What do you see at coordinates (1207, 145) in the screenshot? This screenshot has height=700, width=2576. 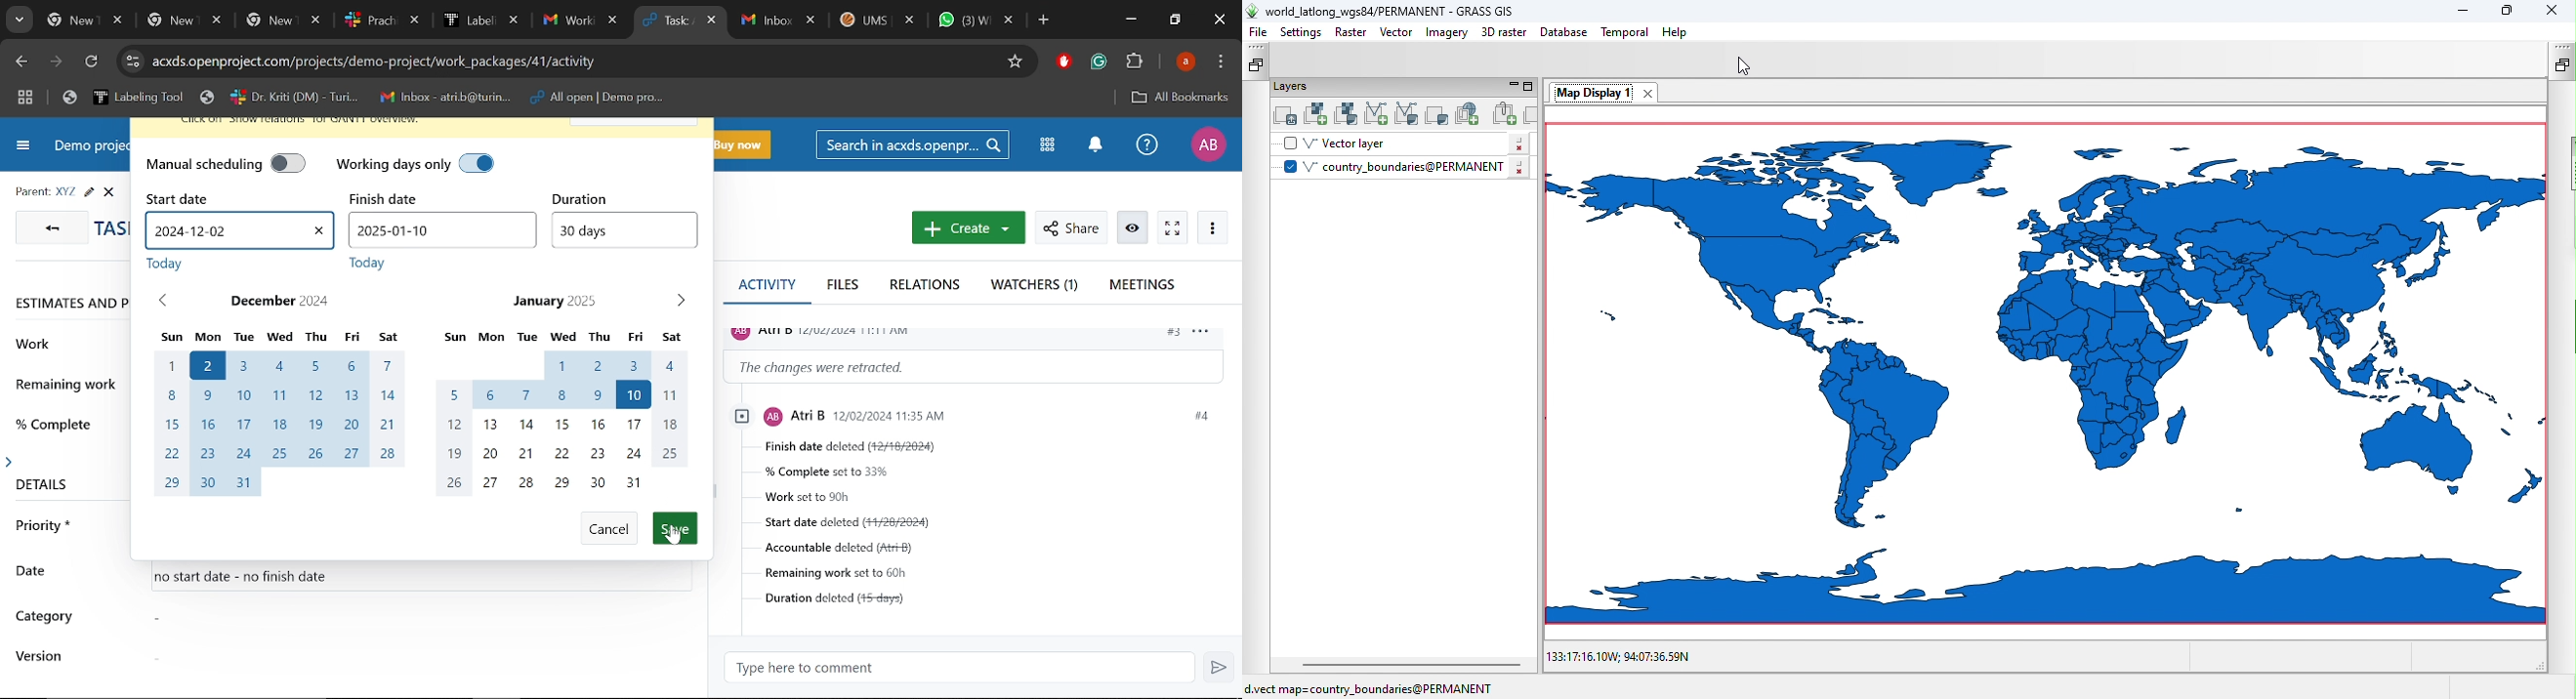 I see `Profile` at bounding box center [1207, 145].